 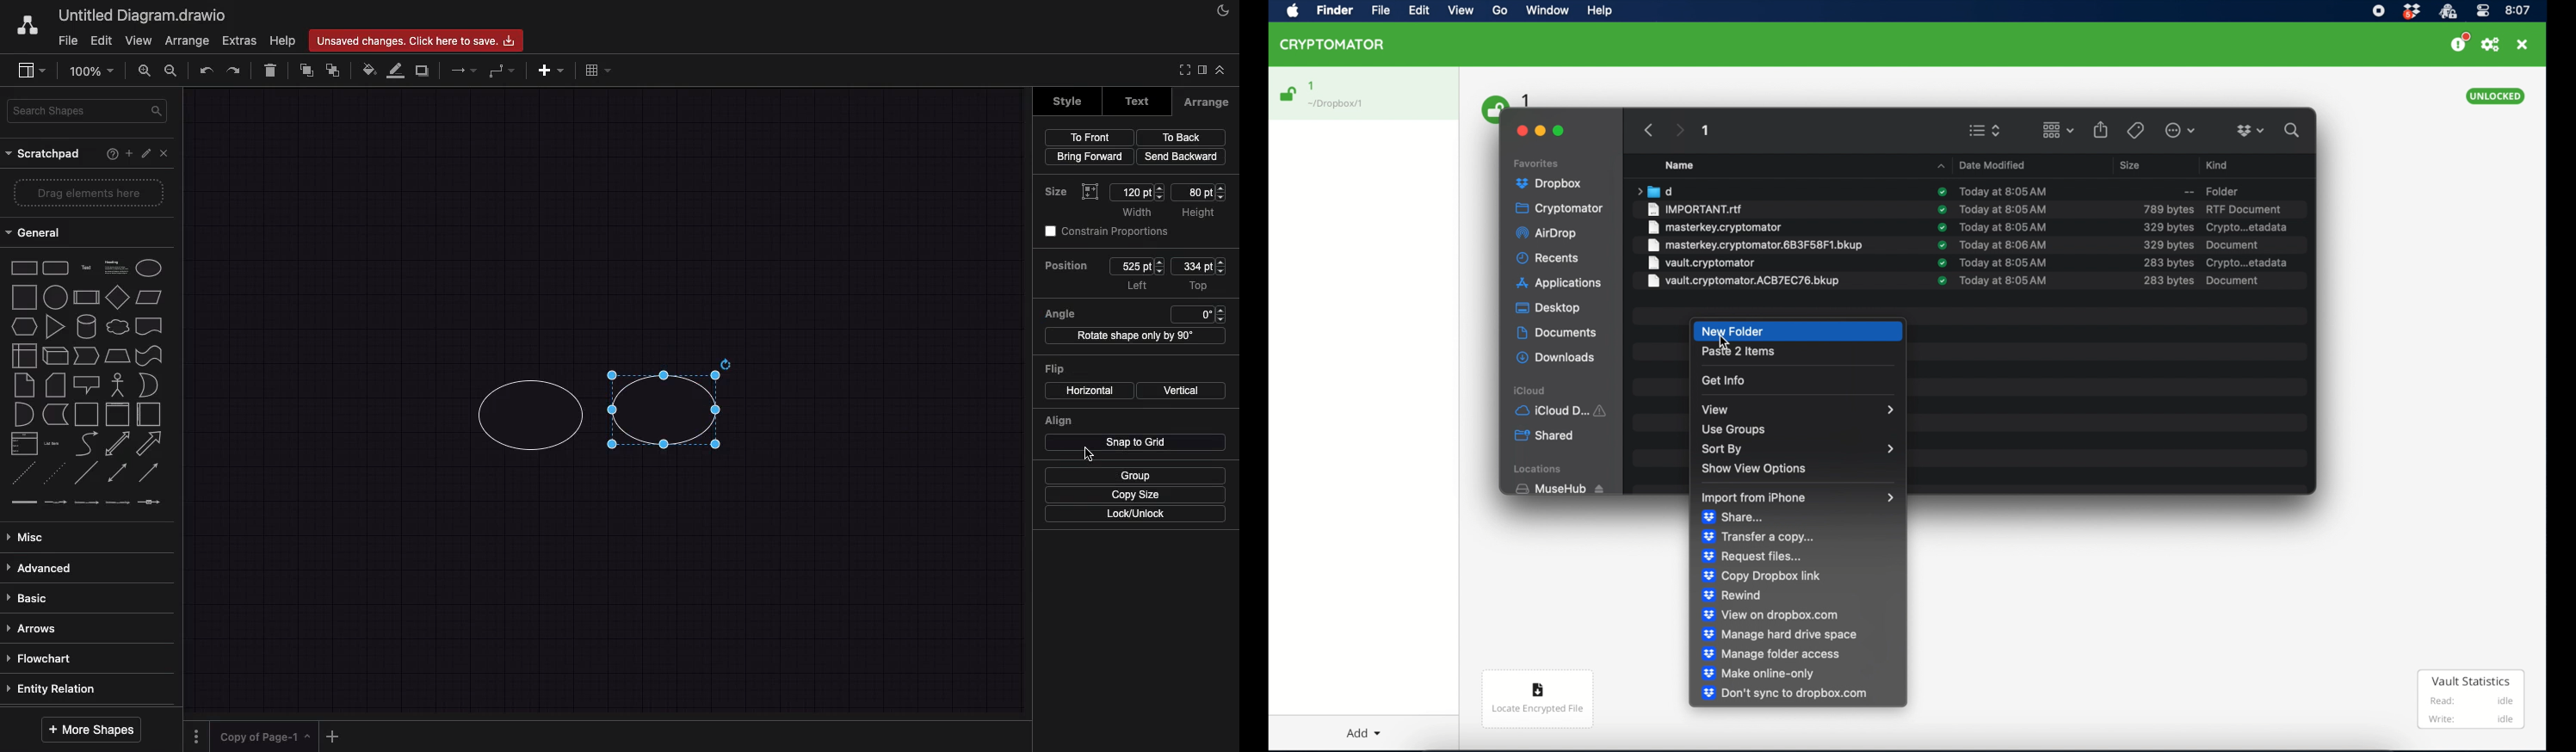 I want to click on Edit, so click(x=1420, y=11).